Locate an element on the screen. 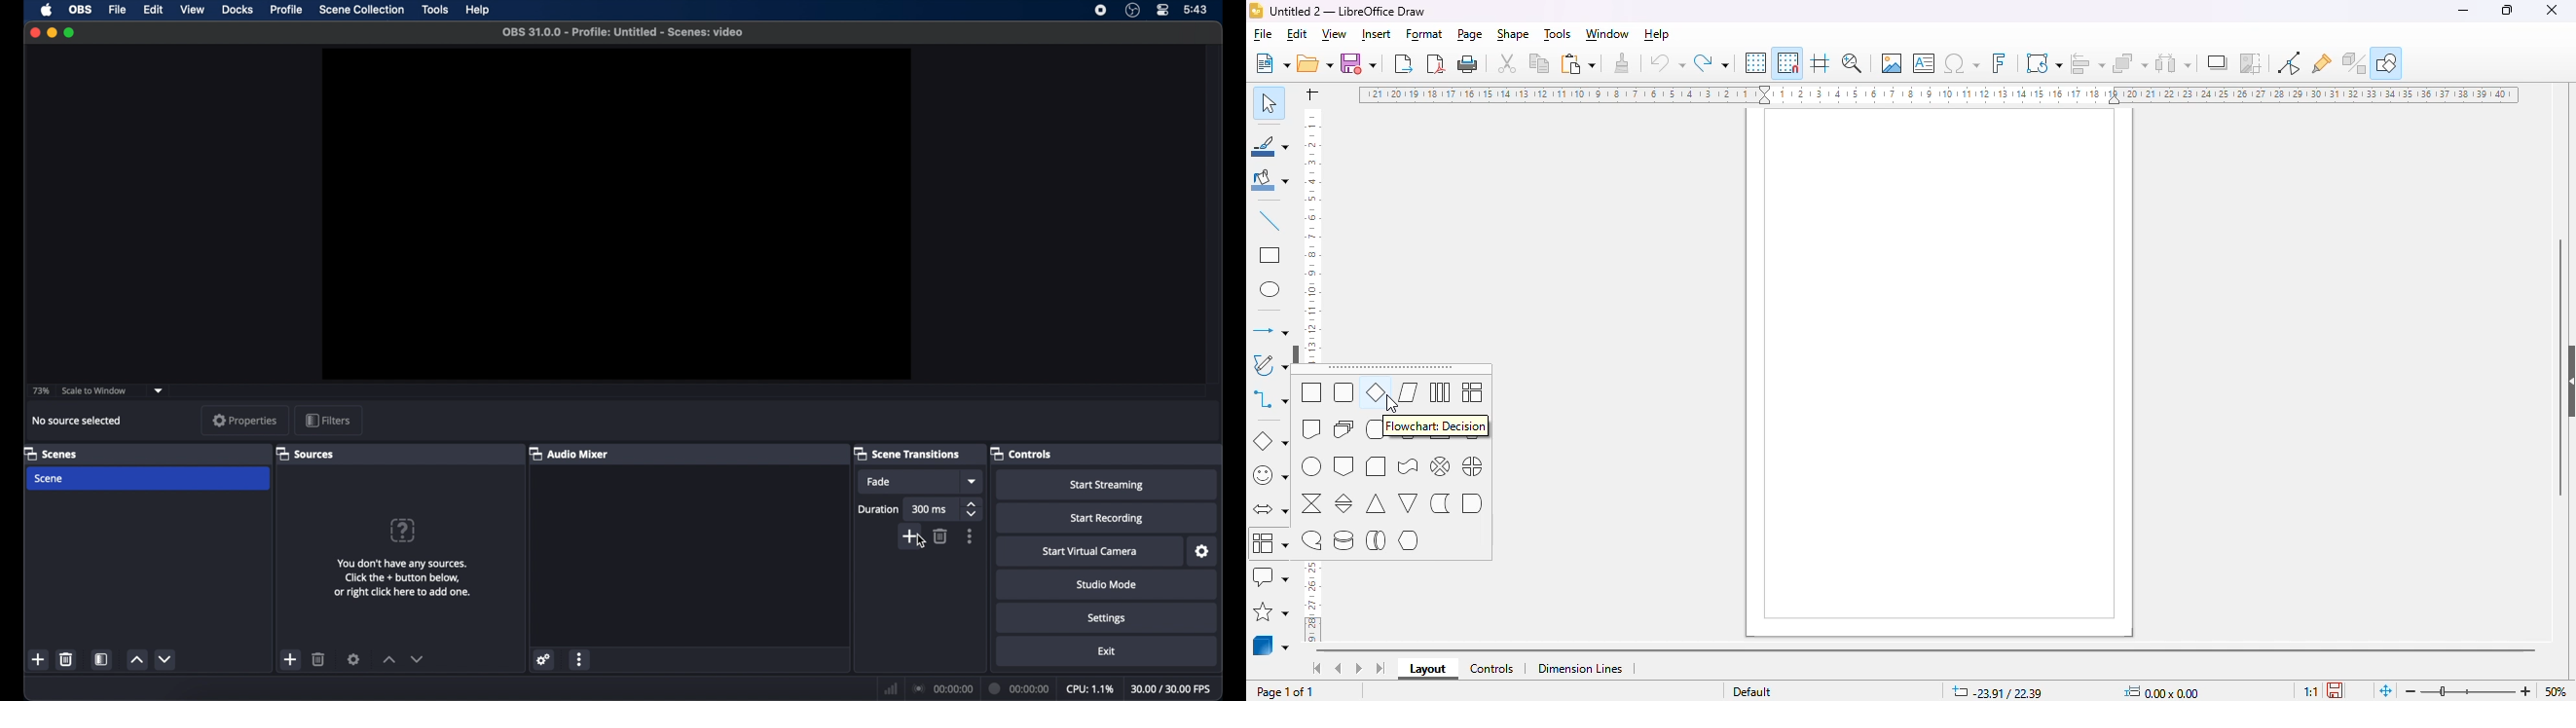  insert line is located at coordinates (1270, 221).